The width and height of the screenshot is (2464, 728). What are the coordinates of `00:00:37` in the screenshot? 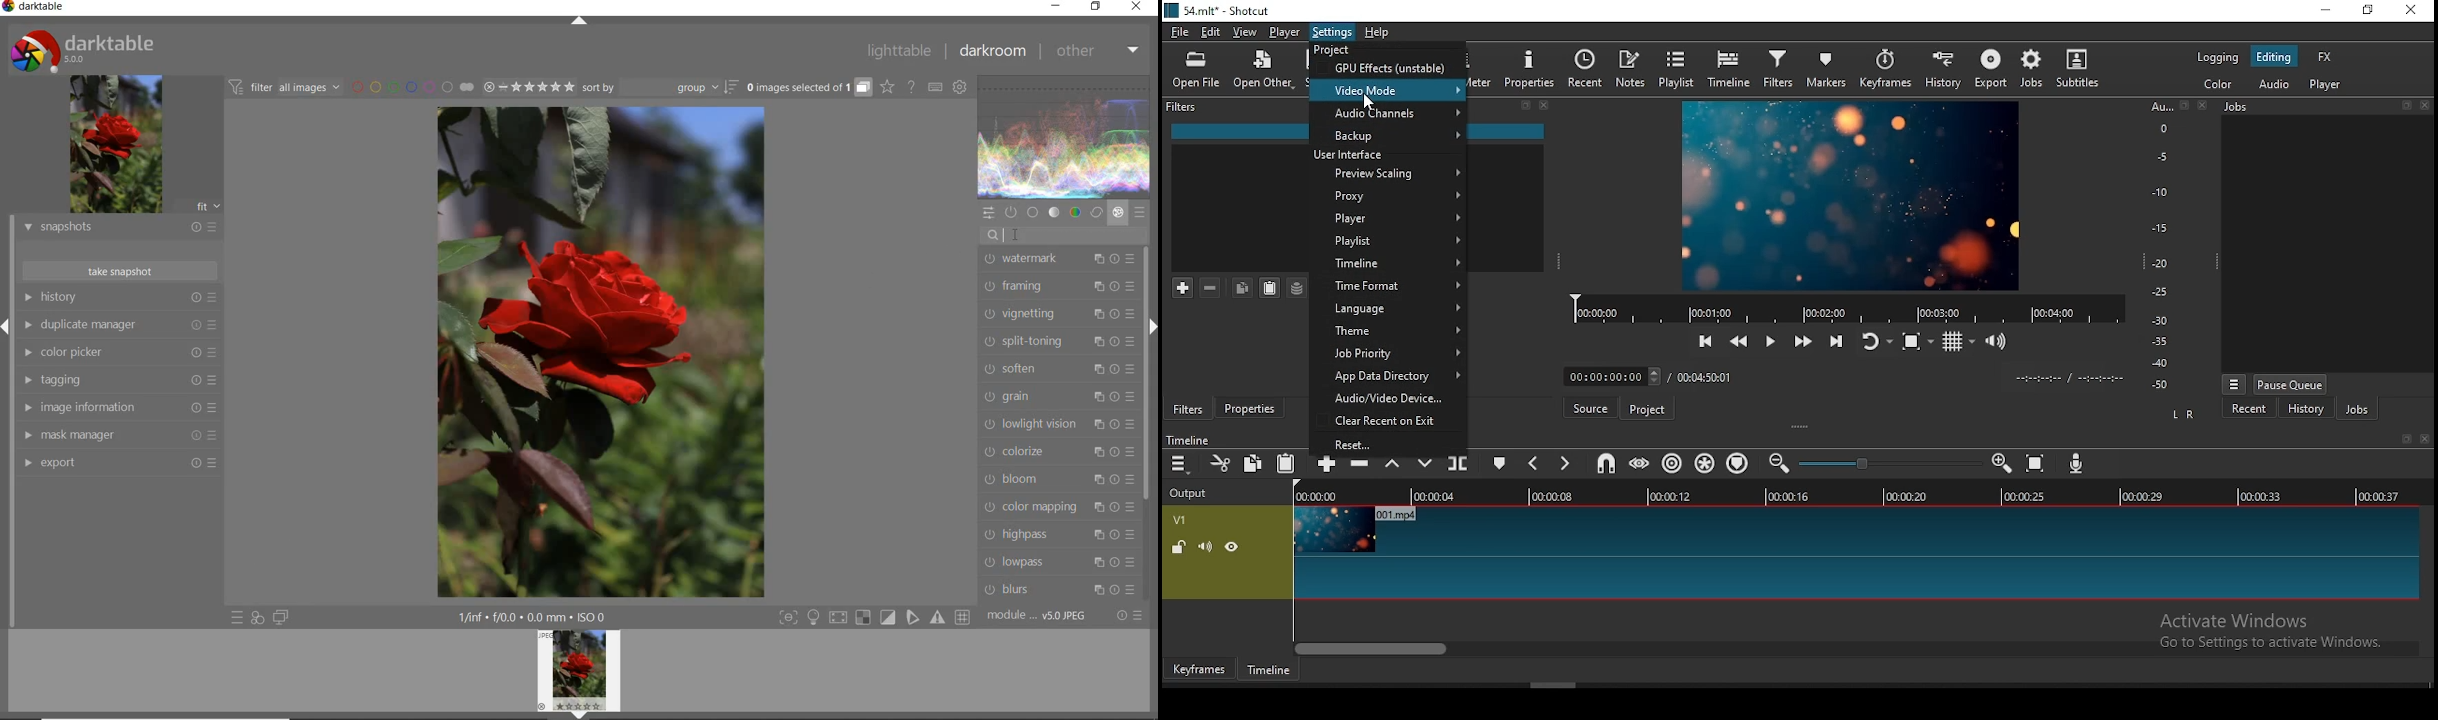 It's located at (2382, 496).